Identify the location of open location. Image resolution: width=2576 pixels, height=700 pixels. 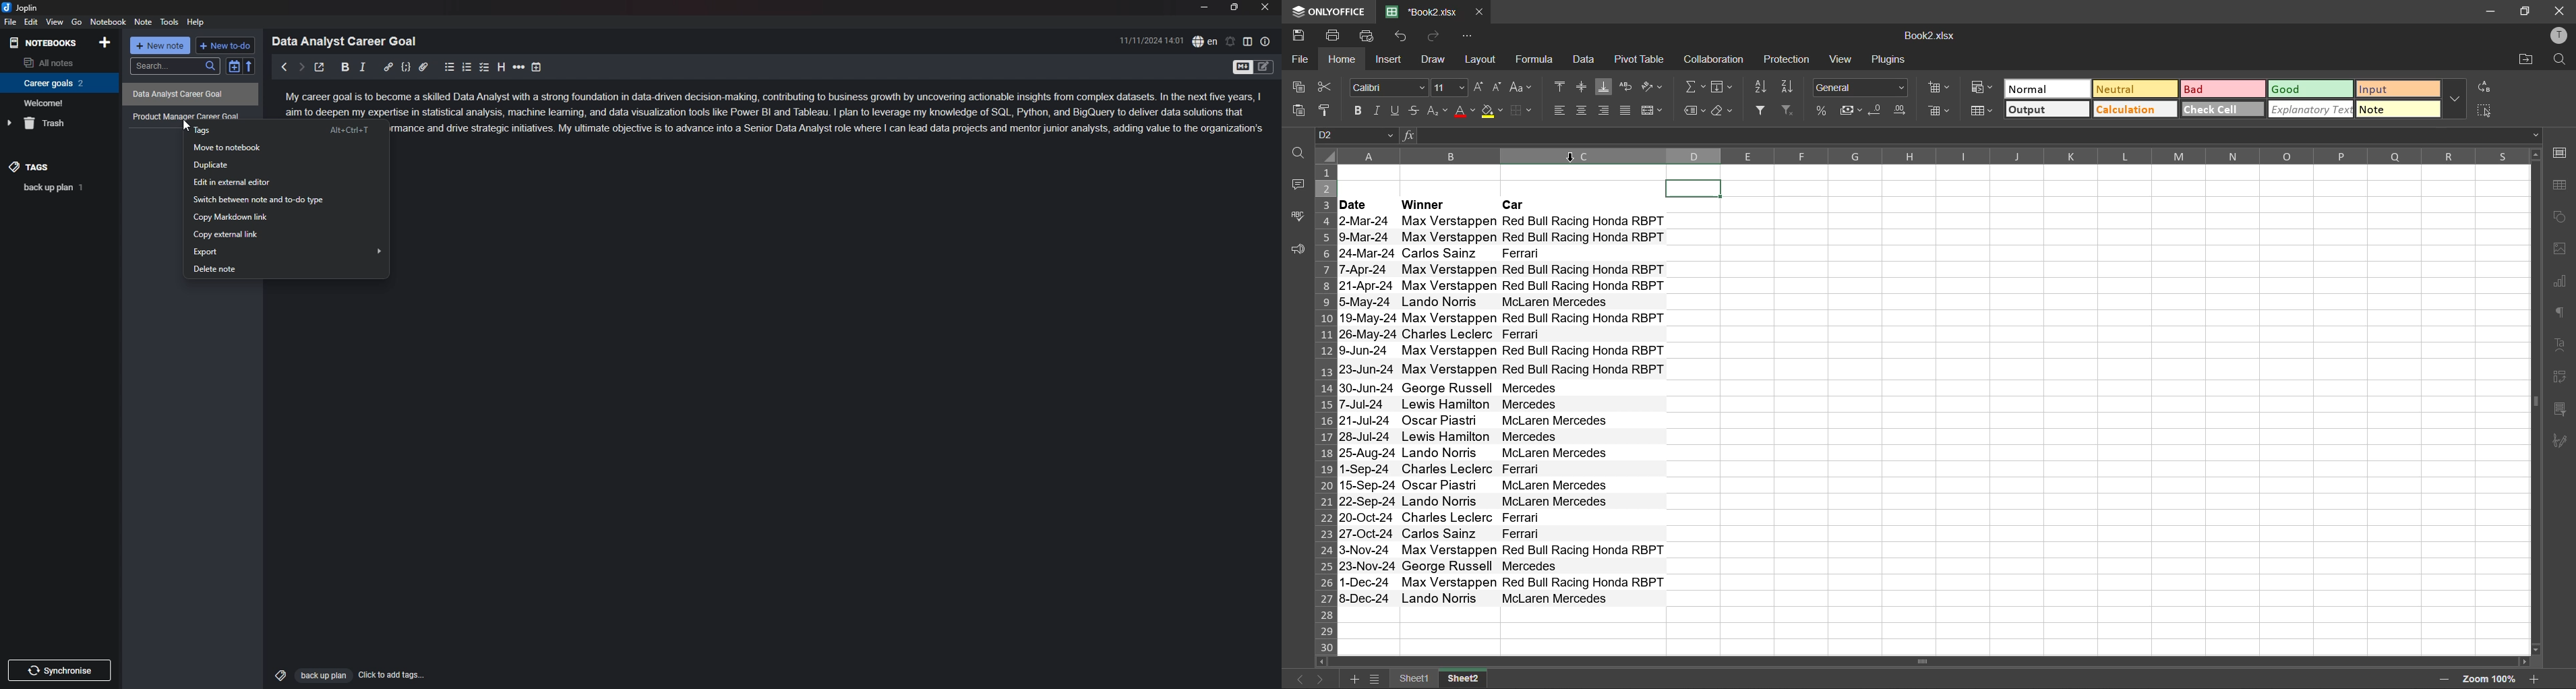
(2521, 61).